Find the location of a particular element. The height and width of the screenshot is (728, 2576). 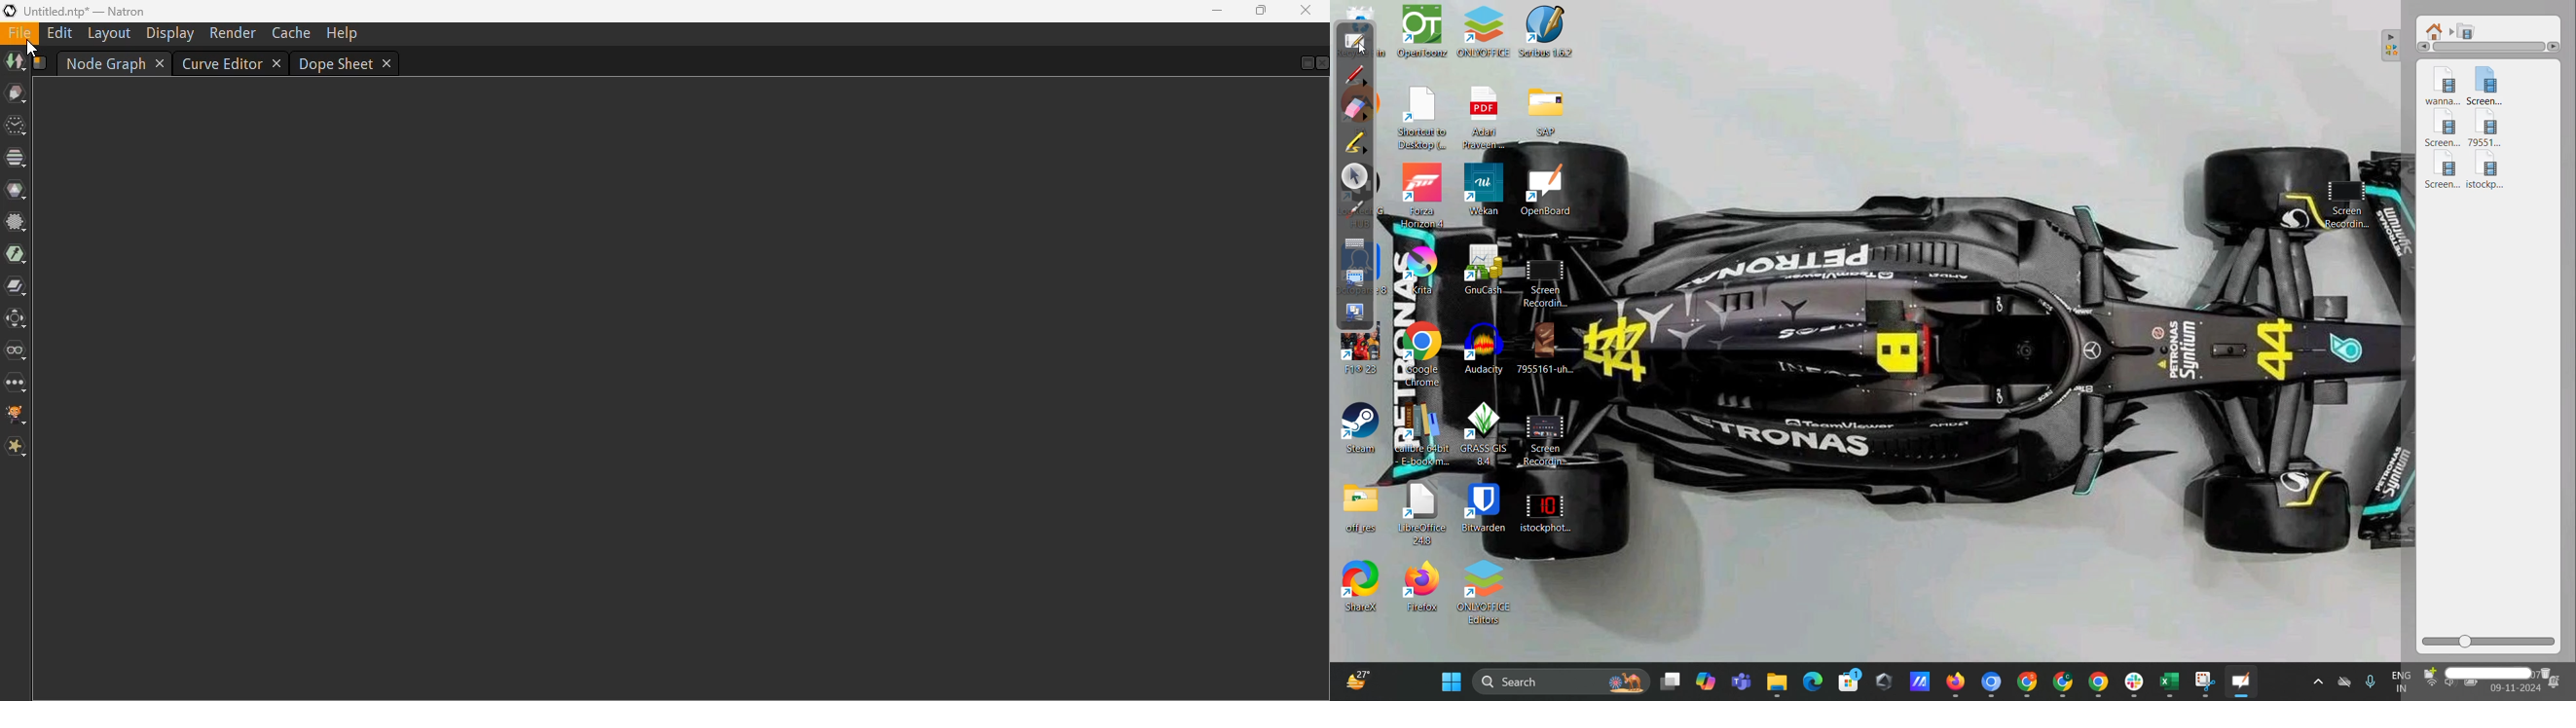

highlight is located at coordinates (1355, 143).